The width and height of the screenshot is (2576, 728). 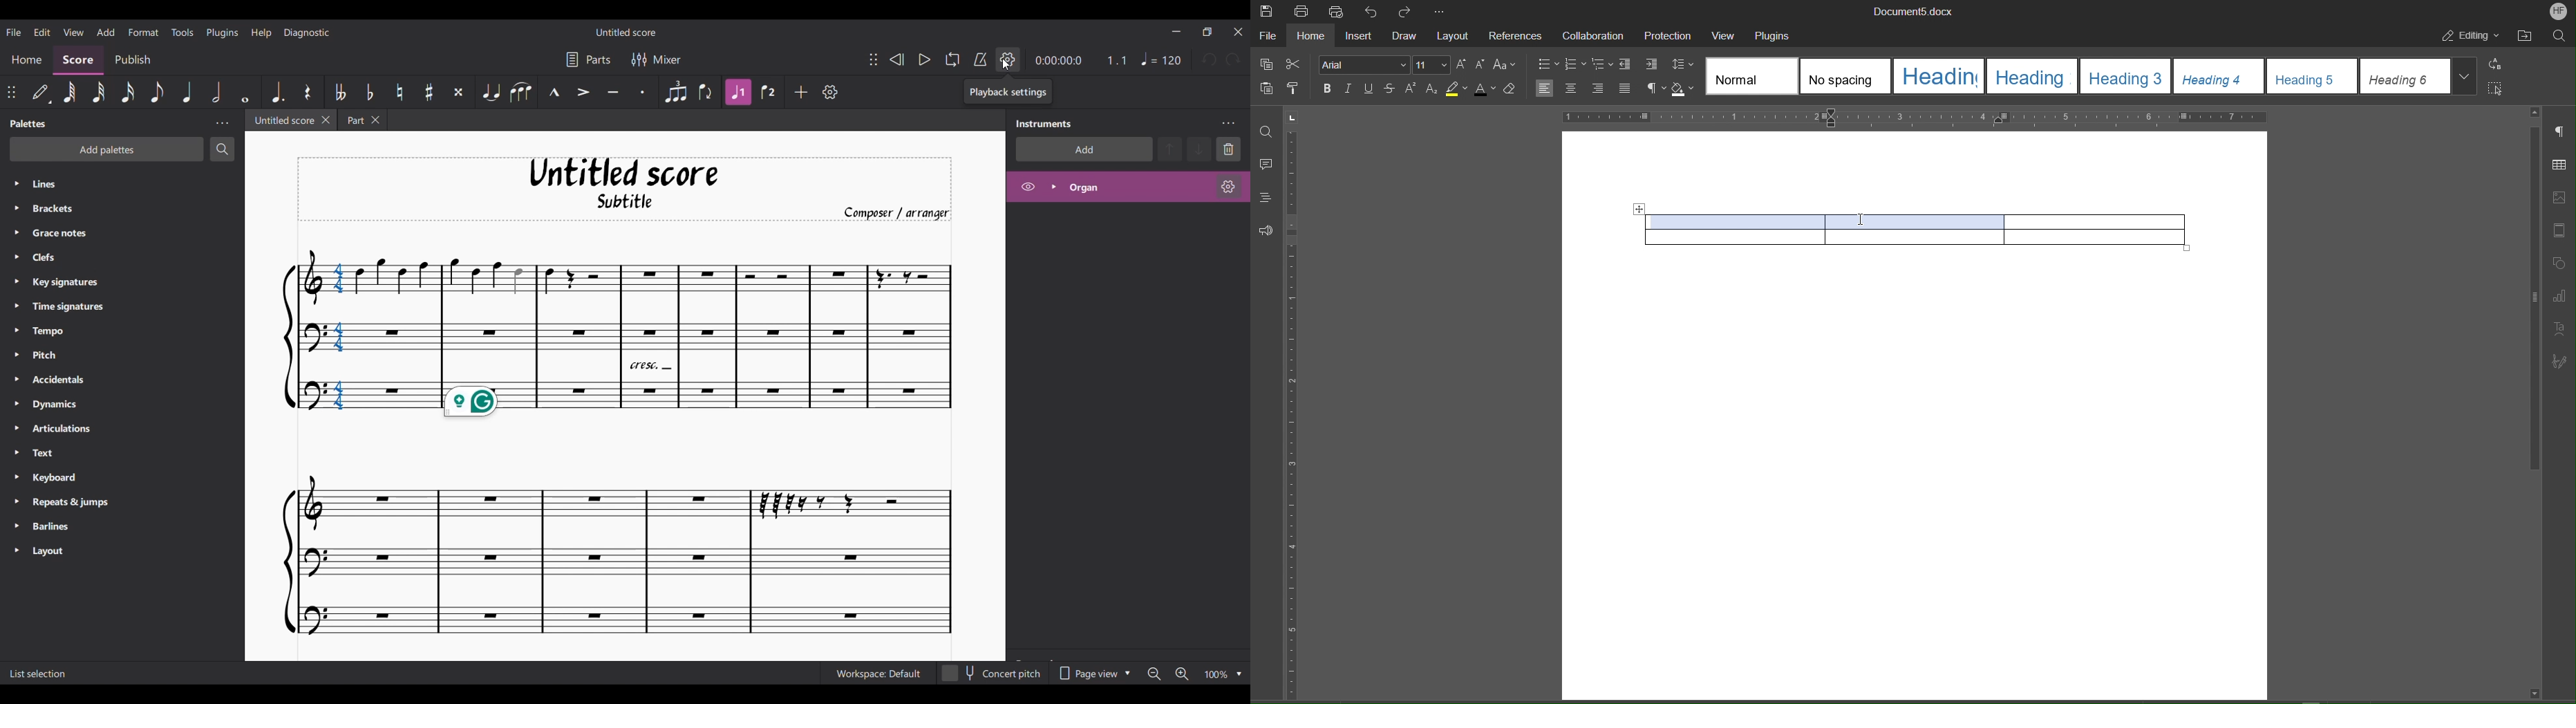 What do you see at coordinates (1442, 12) in the screenshot?
I see `More` at bounding box center [1442, 12].